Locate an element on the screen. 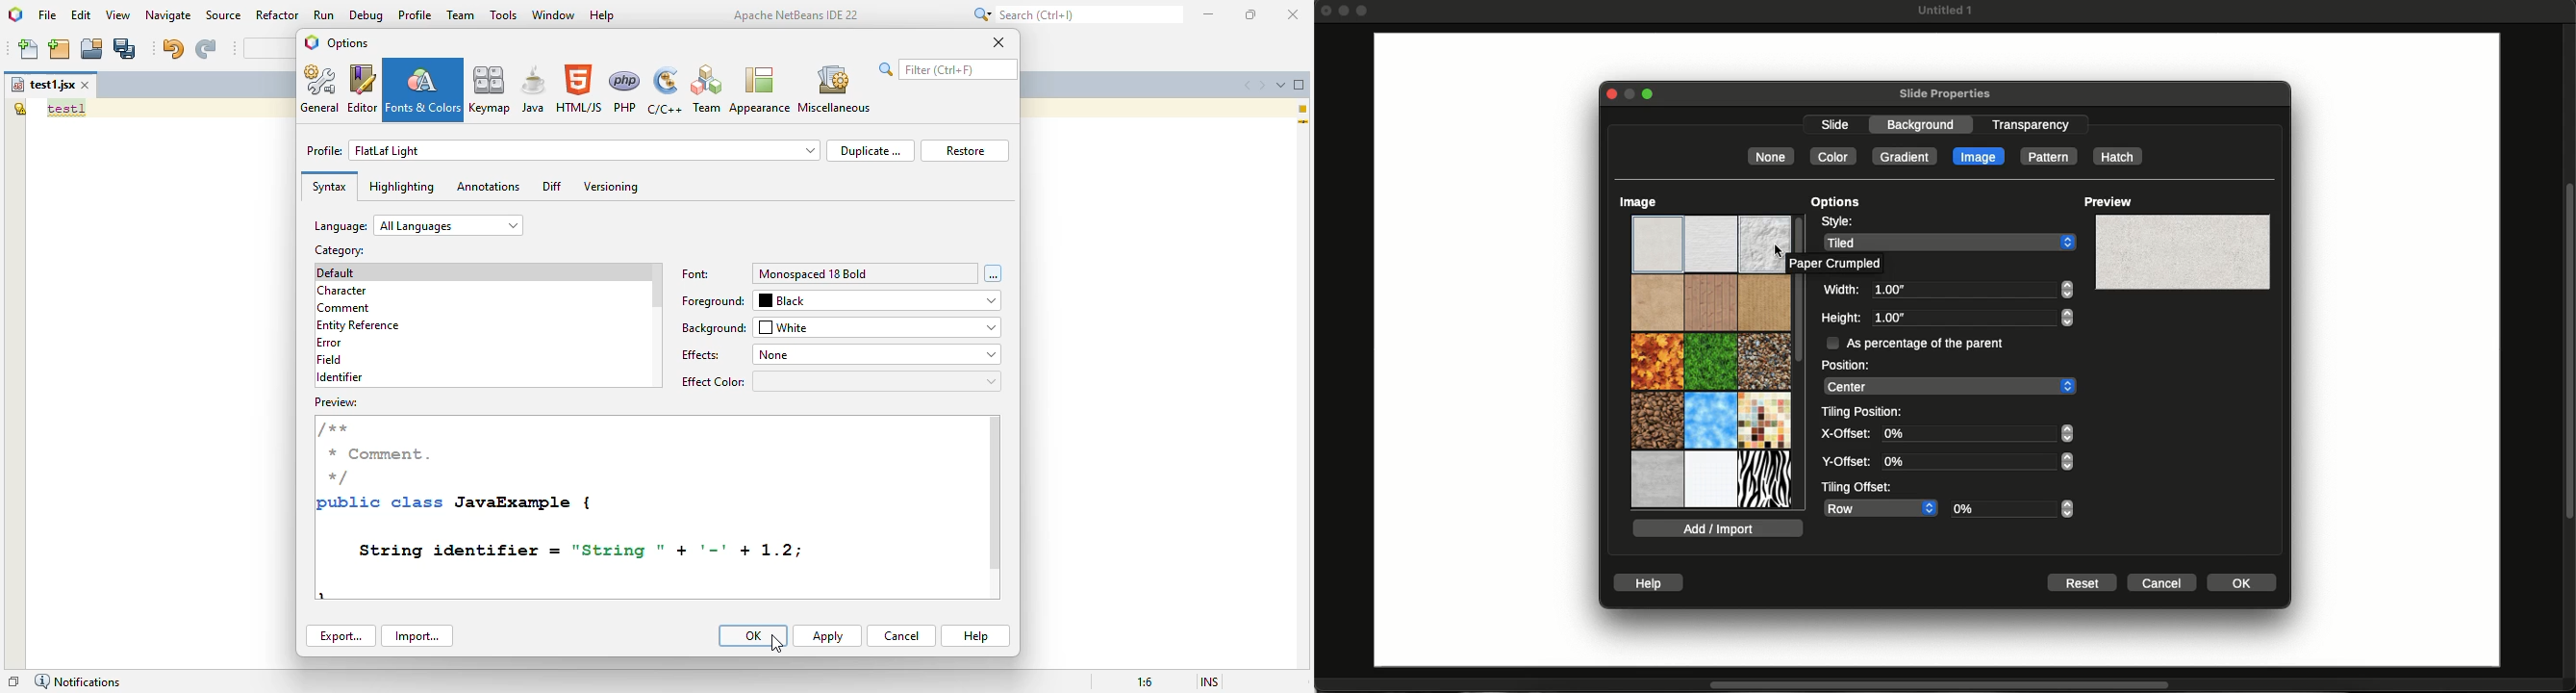  Tiling position: is located at coordinates (1865, 411).